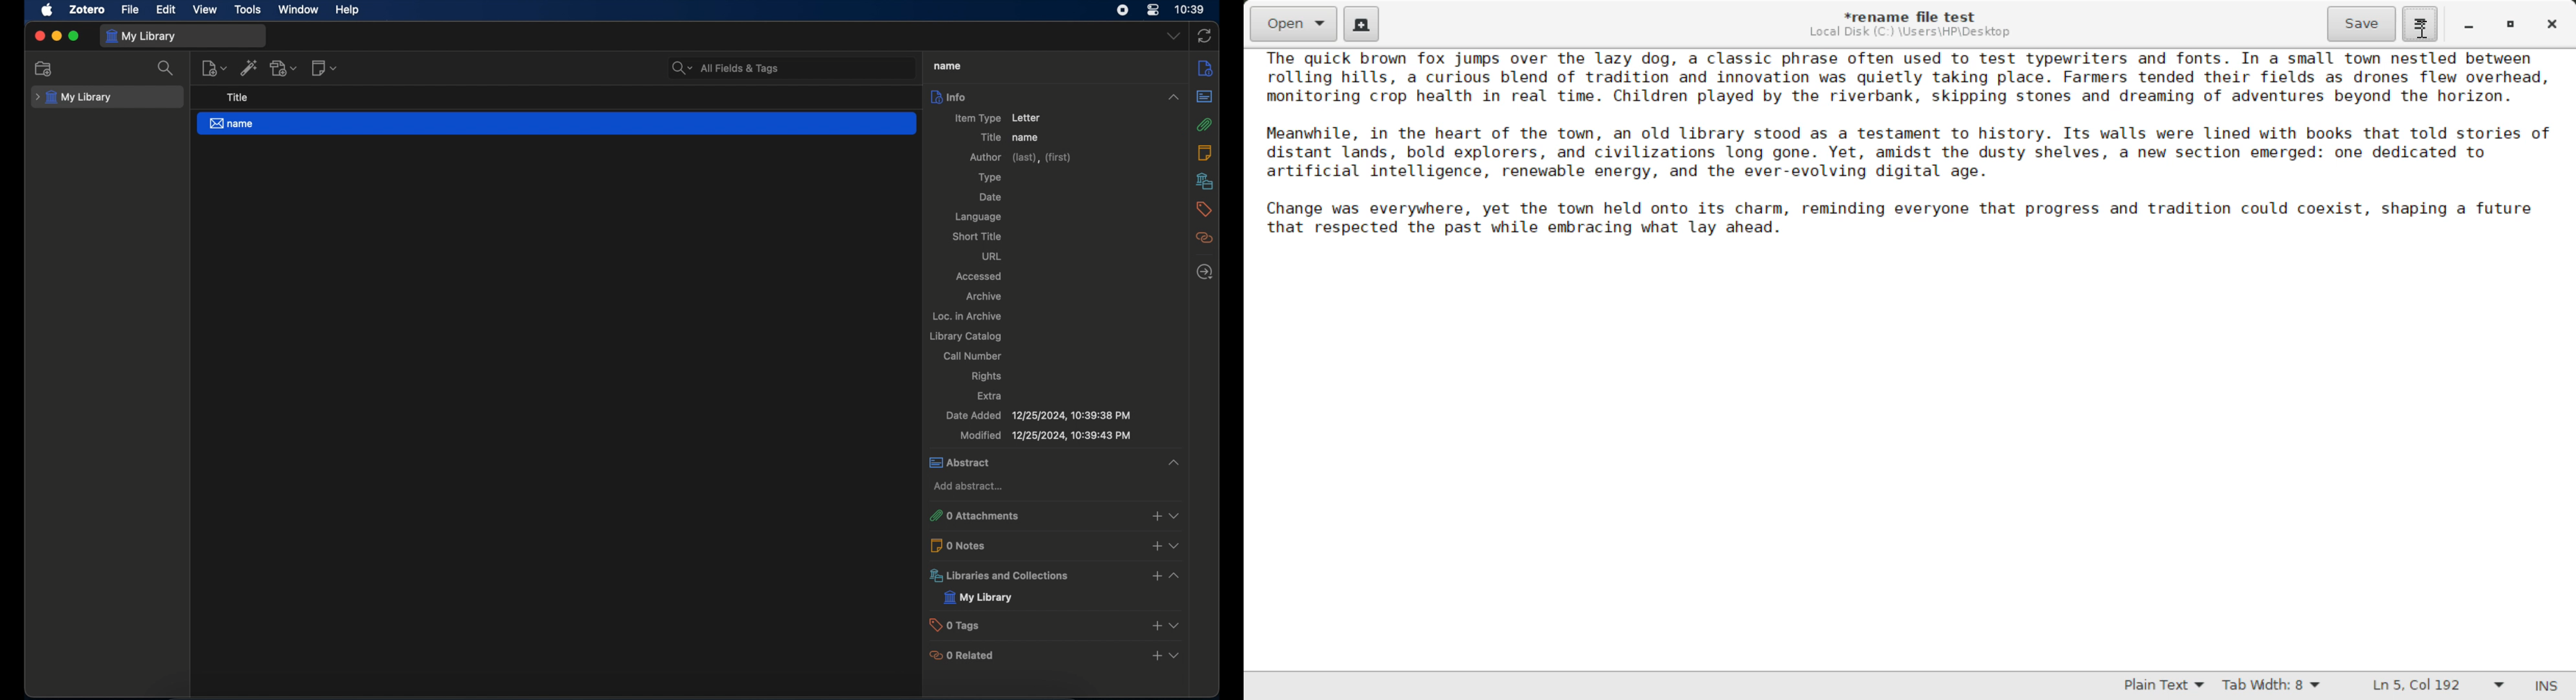  Describe the element at coordinates (1038, 415) in the screenshot. I see `date added` at that location.